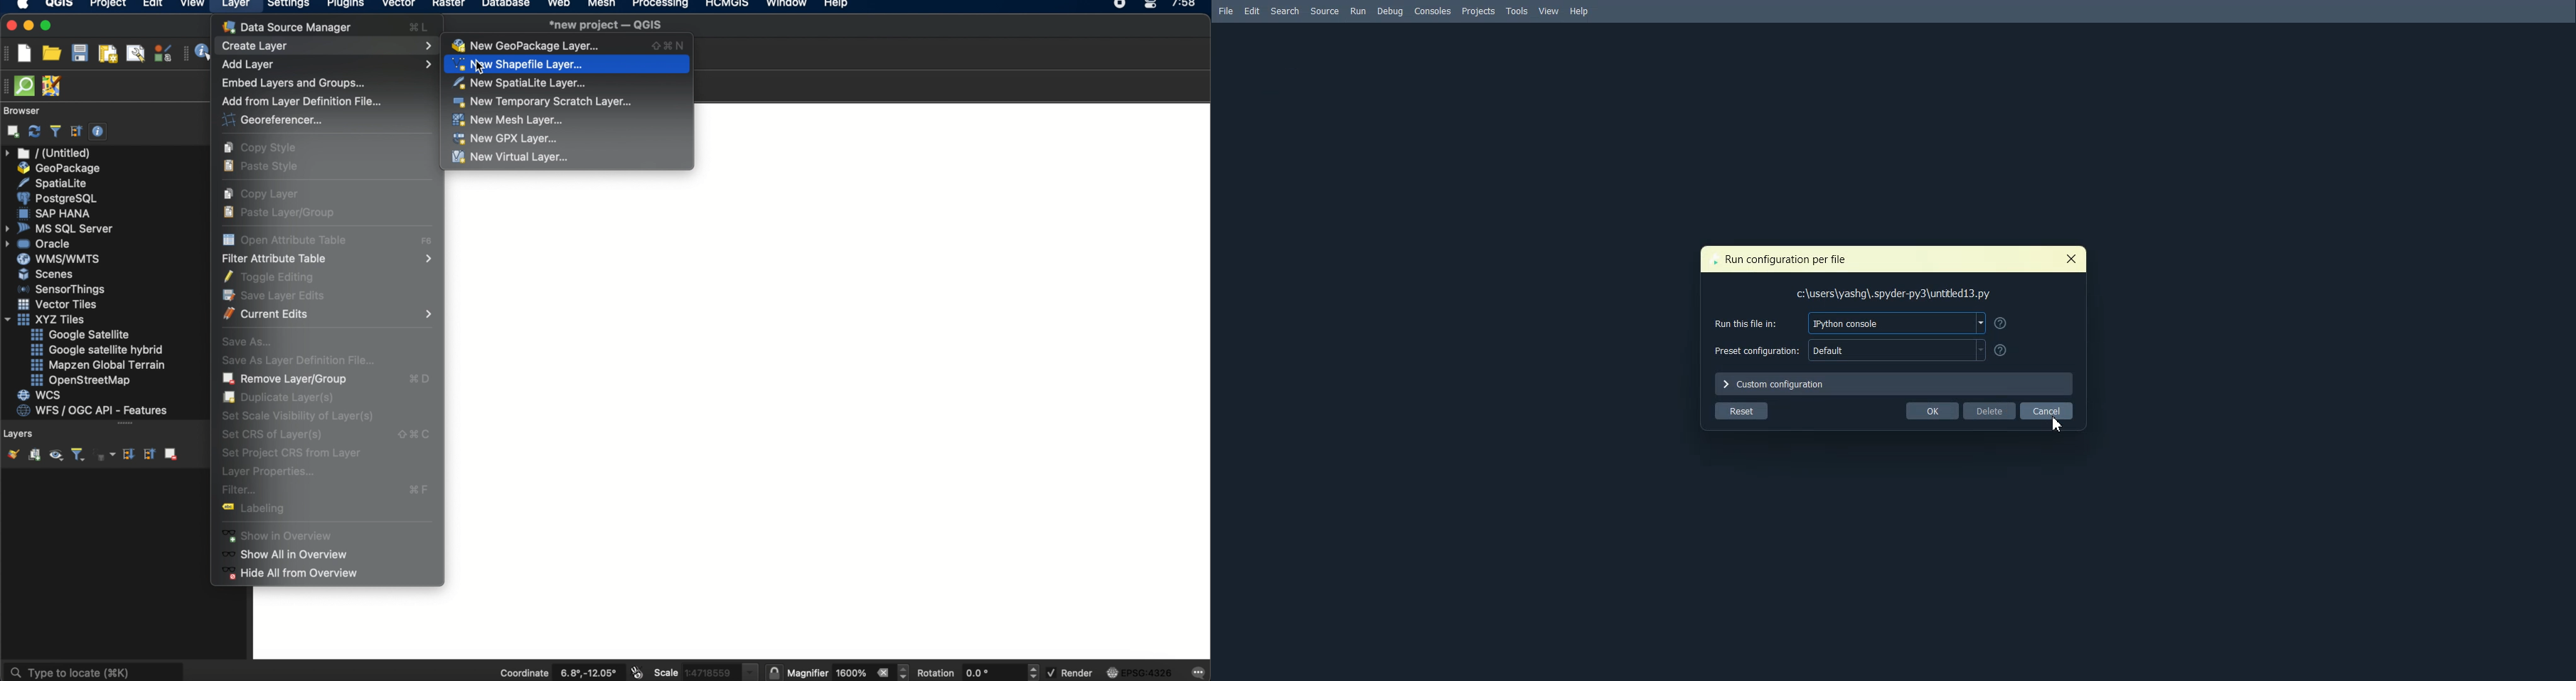 The image size is (2576, 700). What do you see at coordinates (170, 453) in the screenshot?
I see `remove layer group` at bounding box center [170, 453].